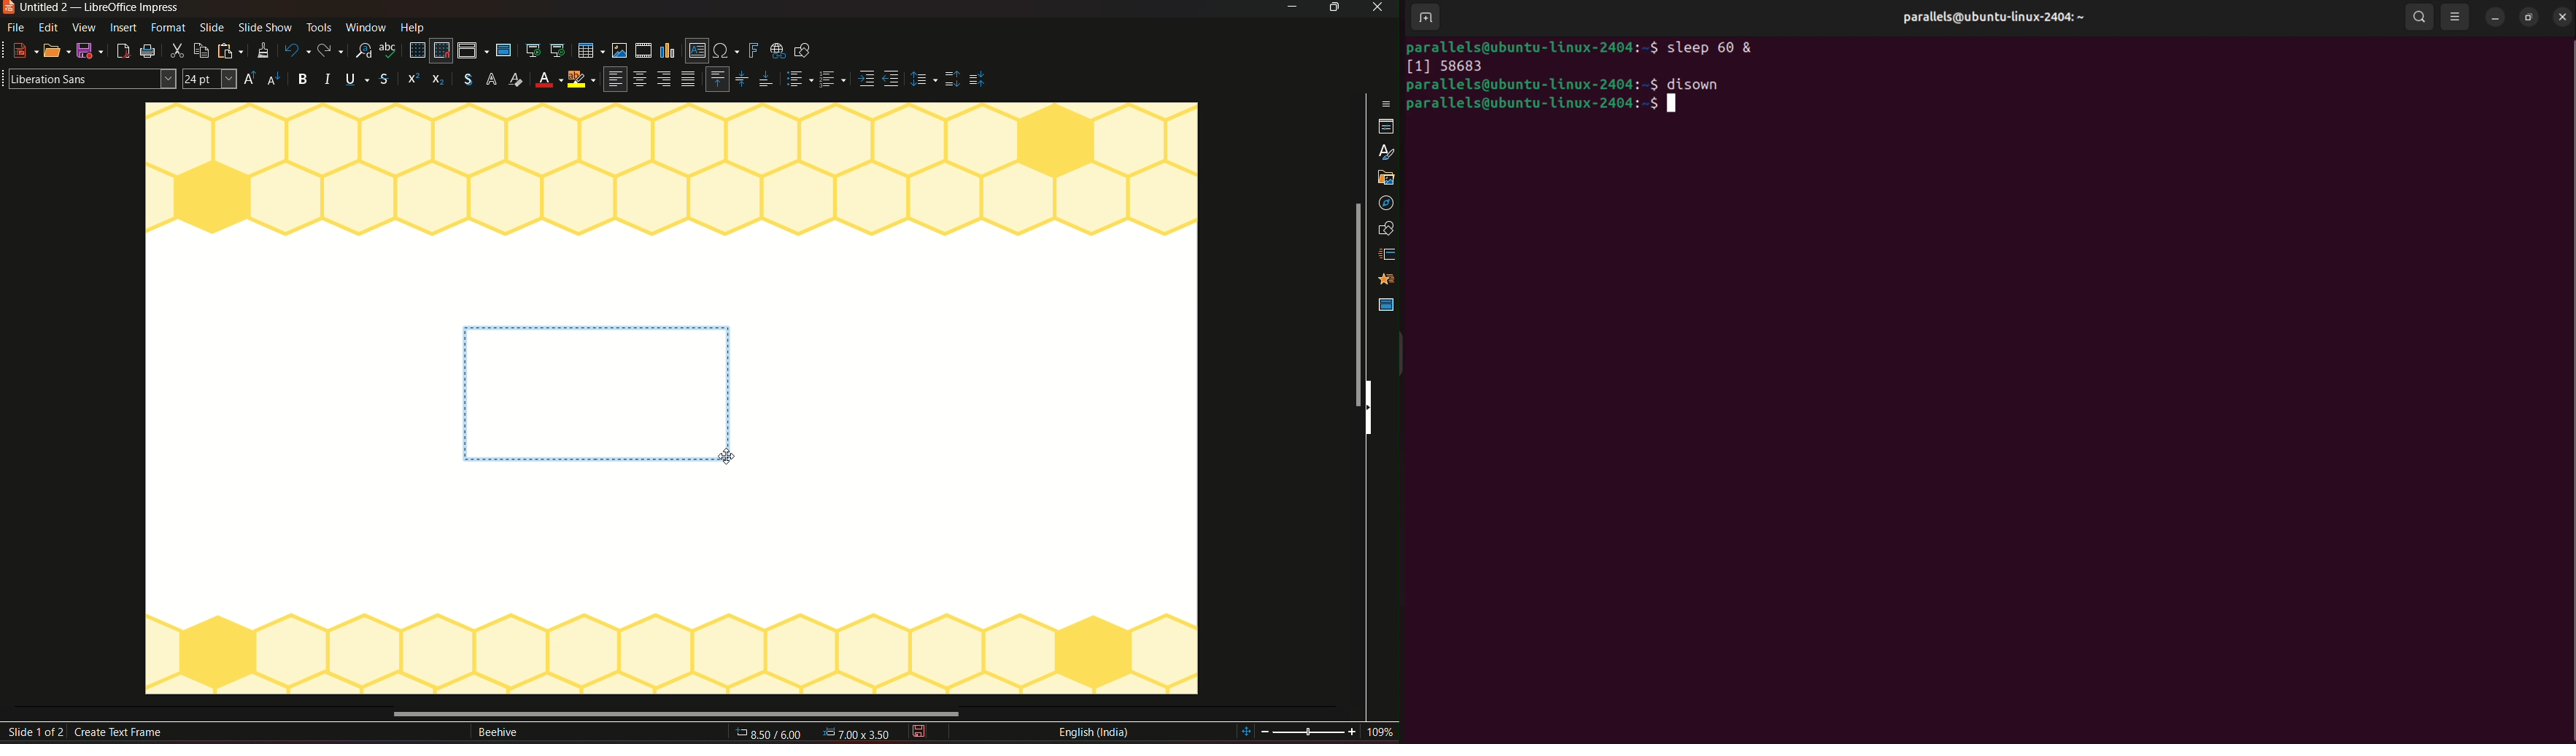 The height and width of the screenshot is (756, 2576). I want to click on Top spacing, so click(952, 80).